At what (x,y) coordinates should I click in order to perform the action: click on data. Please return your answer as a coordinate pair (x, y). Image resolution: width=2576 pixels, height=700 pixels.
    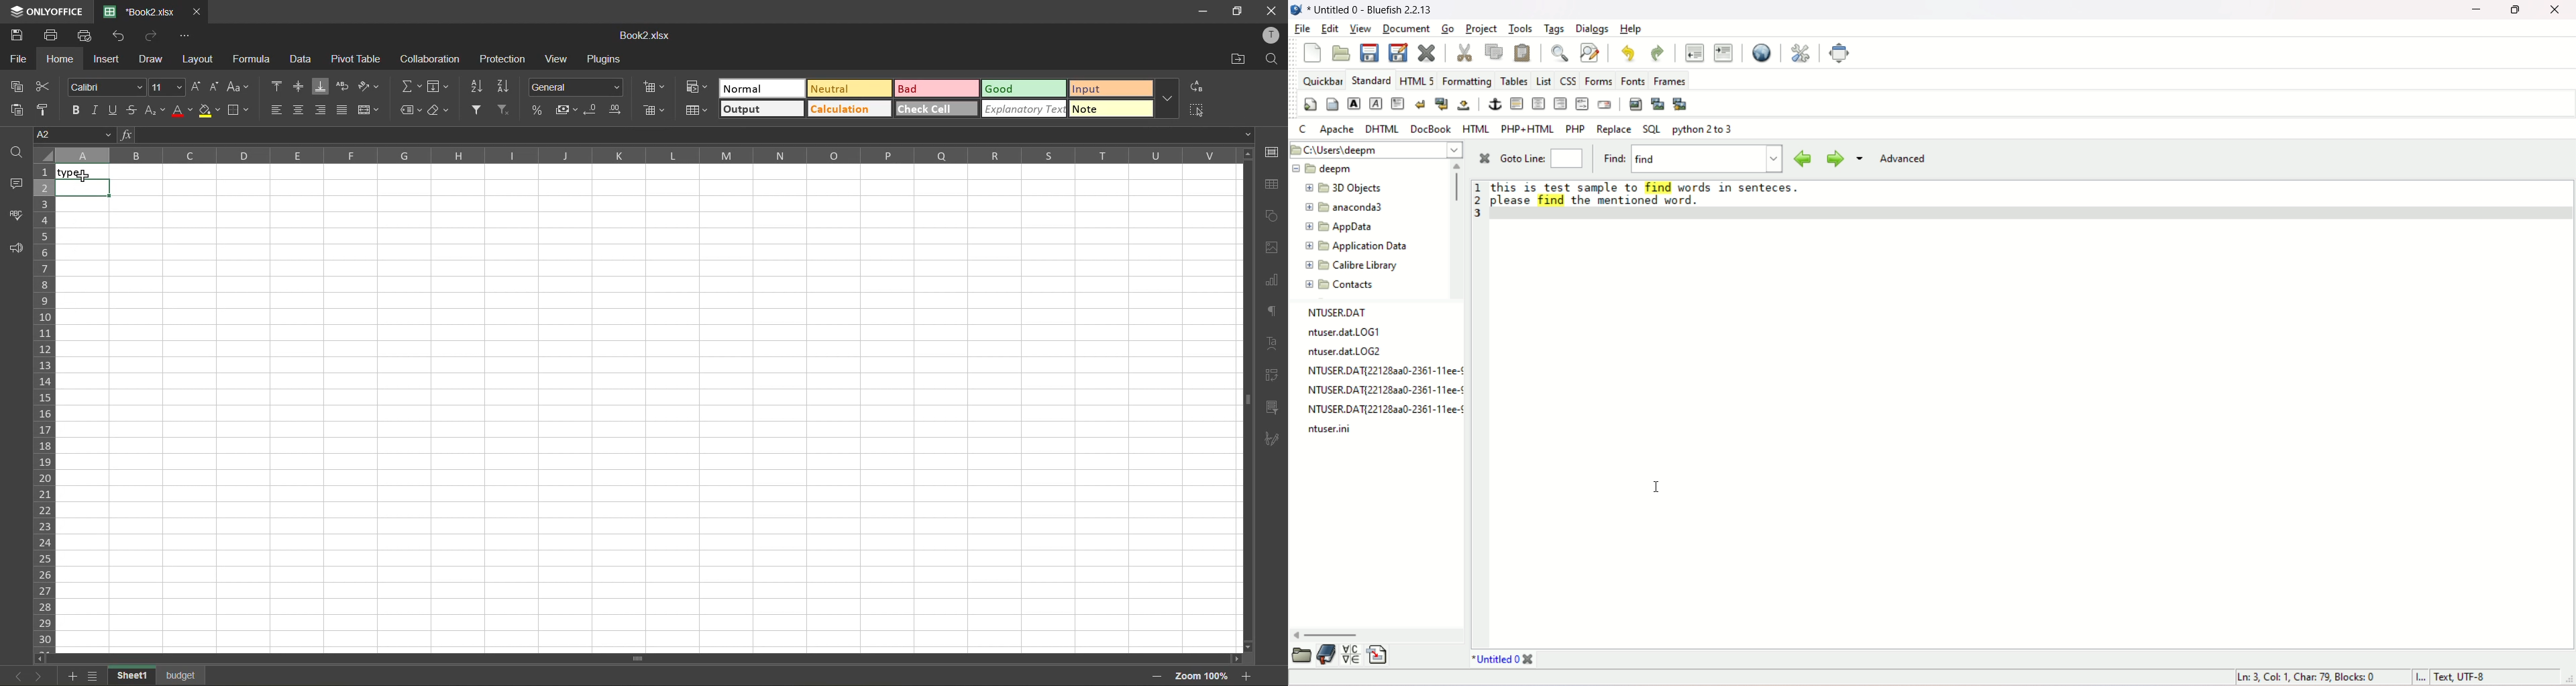
    Looking at the image, I should click on (301, 61).